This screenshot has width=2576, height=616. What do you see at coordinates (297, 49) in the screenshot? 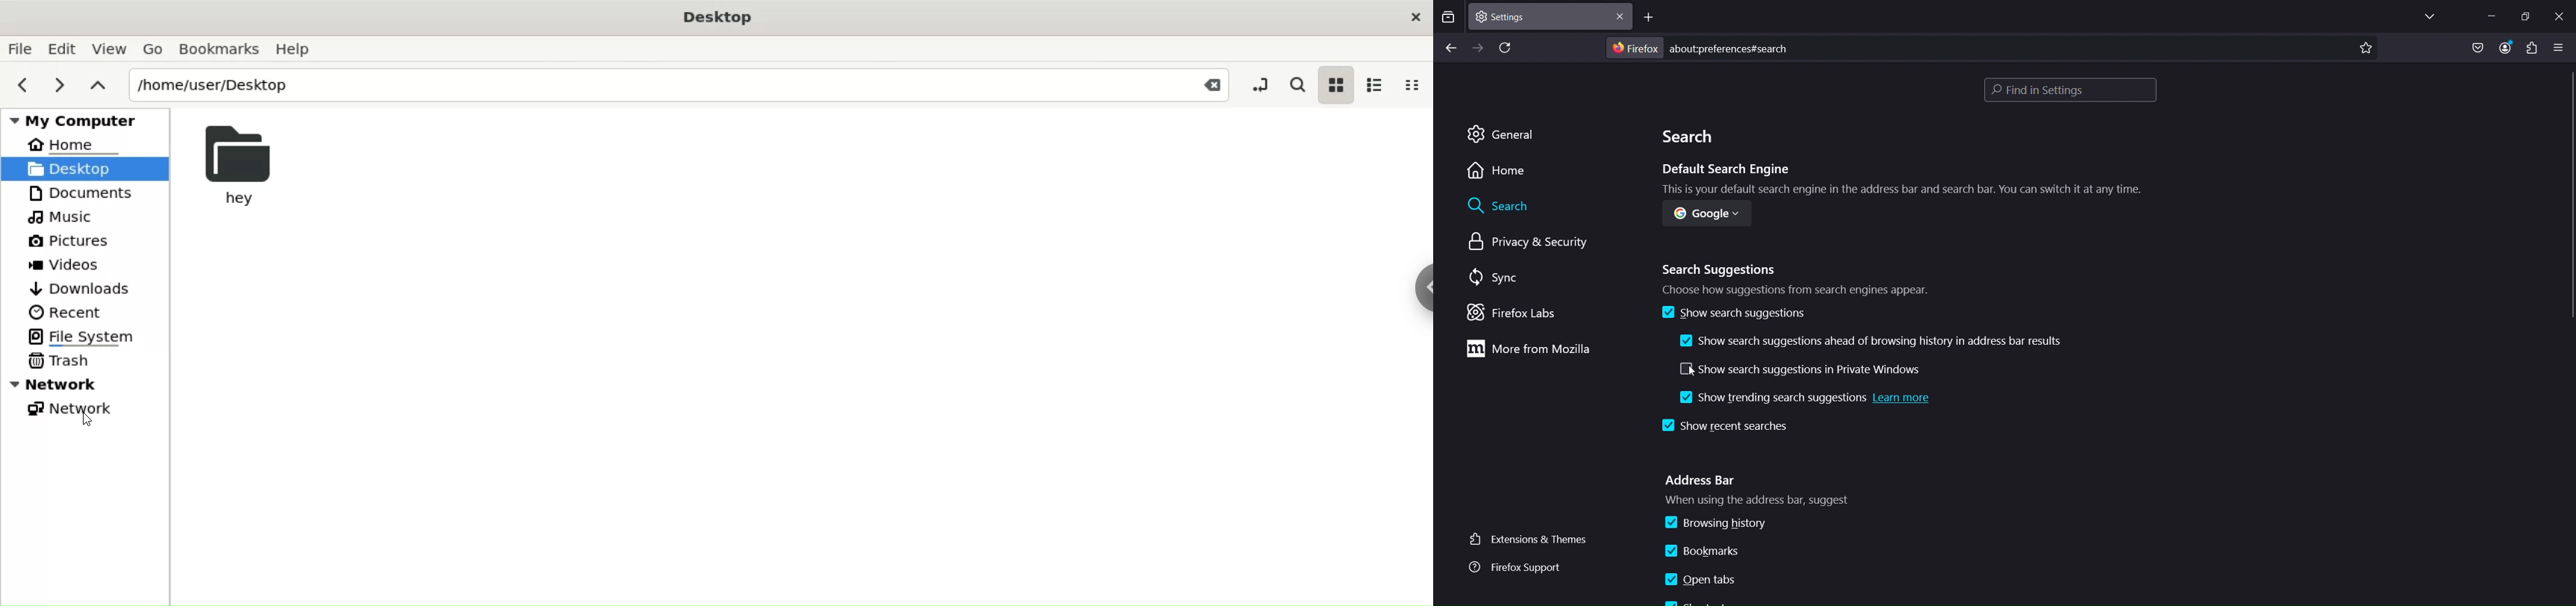
I see `Help` at bounding box center [297, 49].